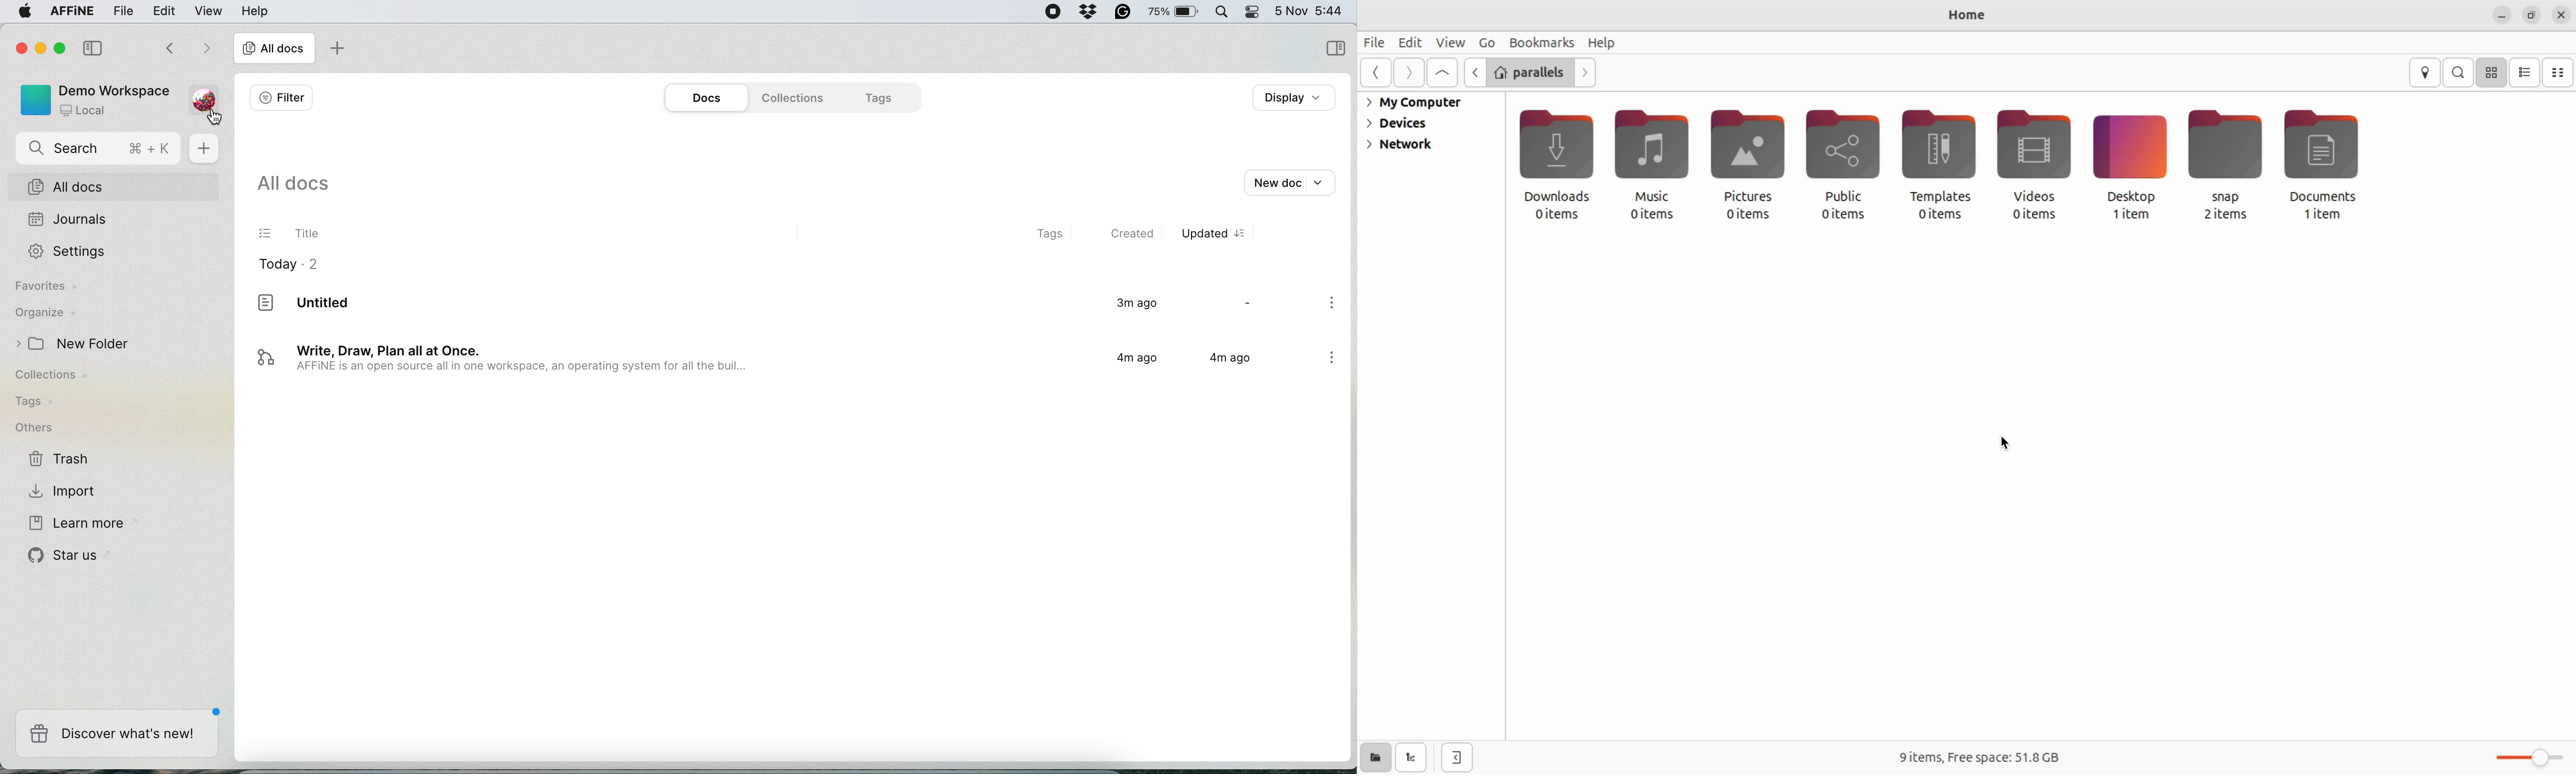 Image resolution: width=2576 pixels, height=784 pixels. What do you see at coordinates (1529, 71) in the screenshot?
I see `parallels` at bounding box center [1529, 71].